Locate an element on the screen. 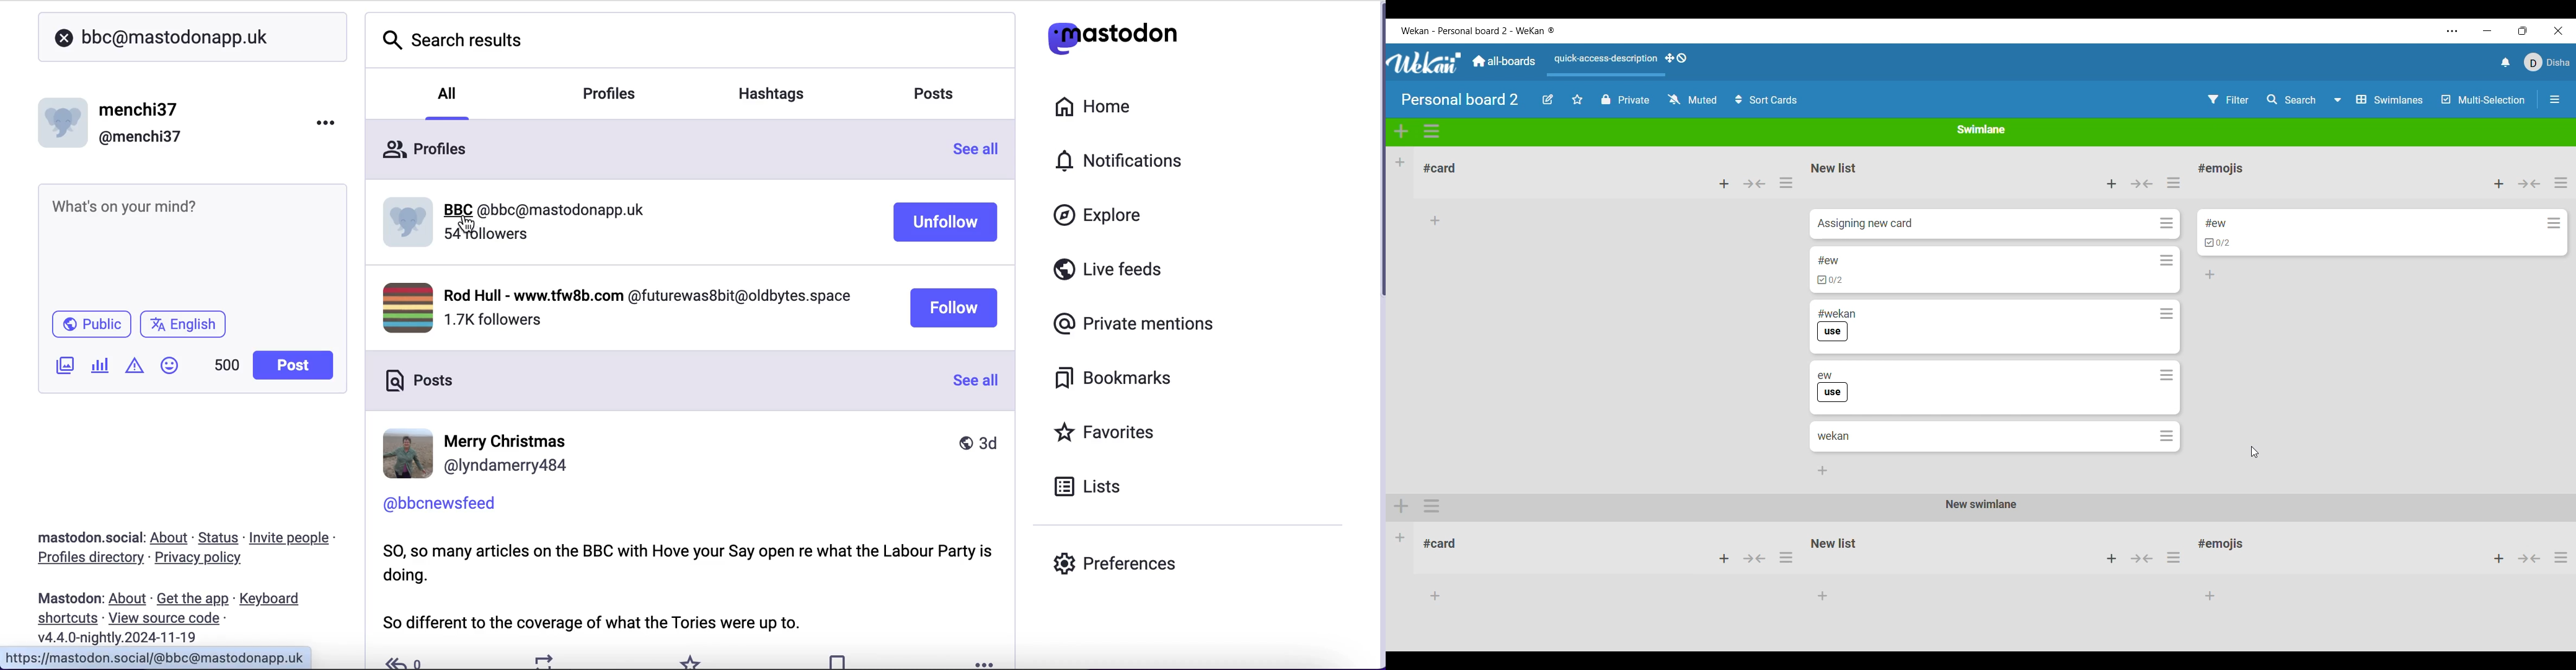  3d is located at coordinates (978, 442).